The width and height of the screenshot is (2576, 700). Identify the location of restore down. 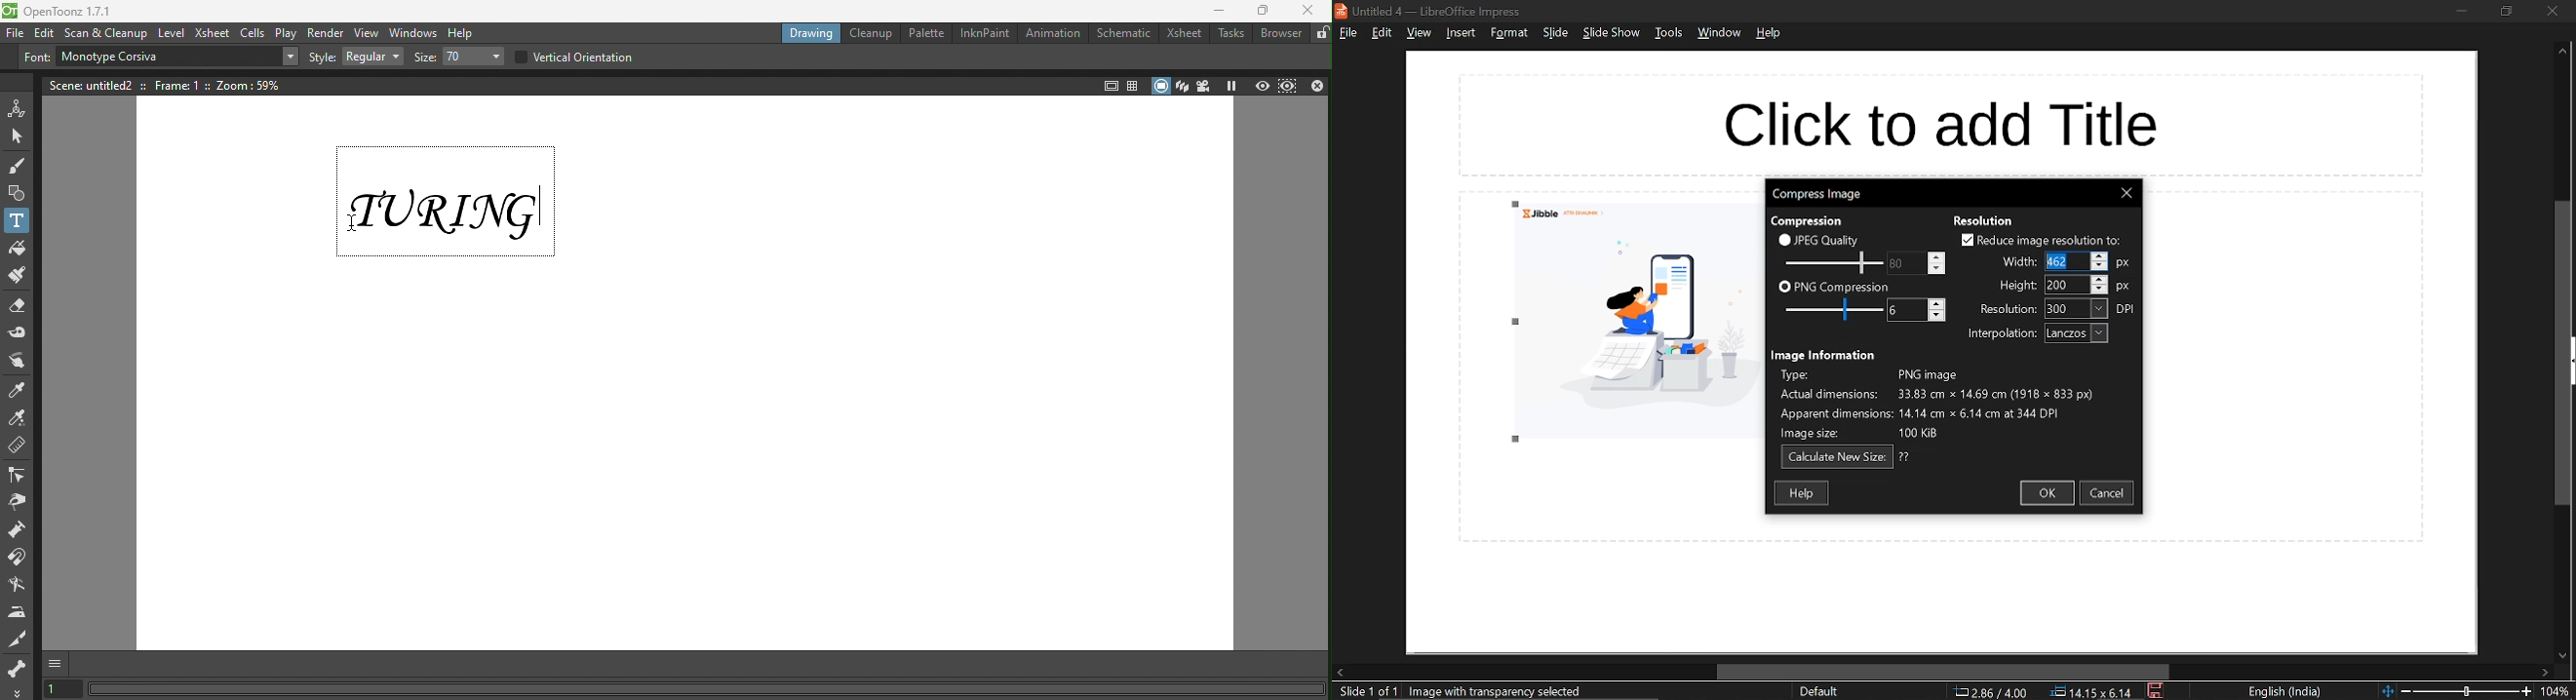
(2505, 11).